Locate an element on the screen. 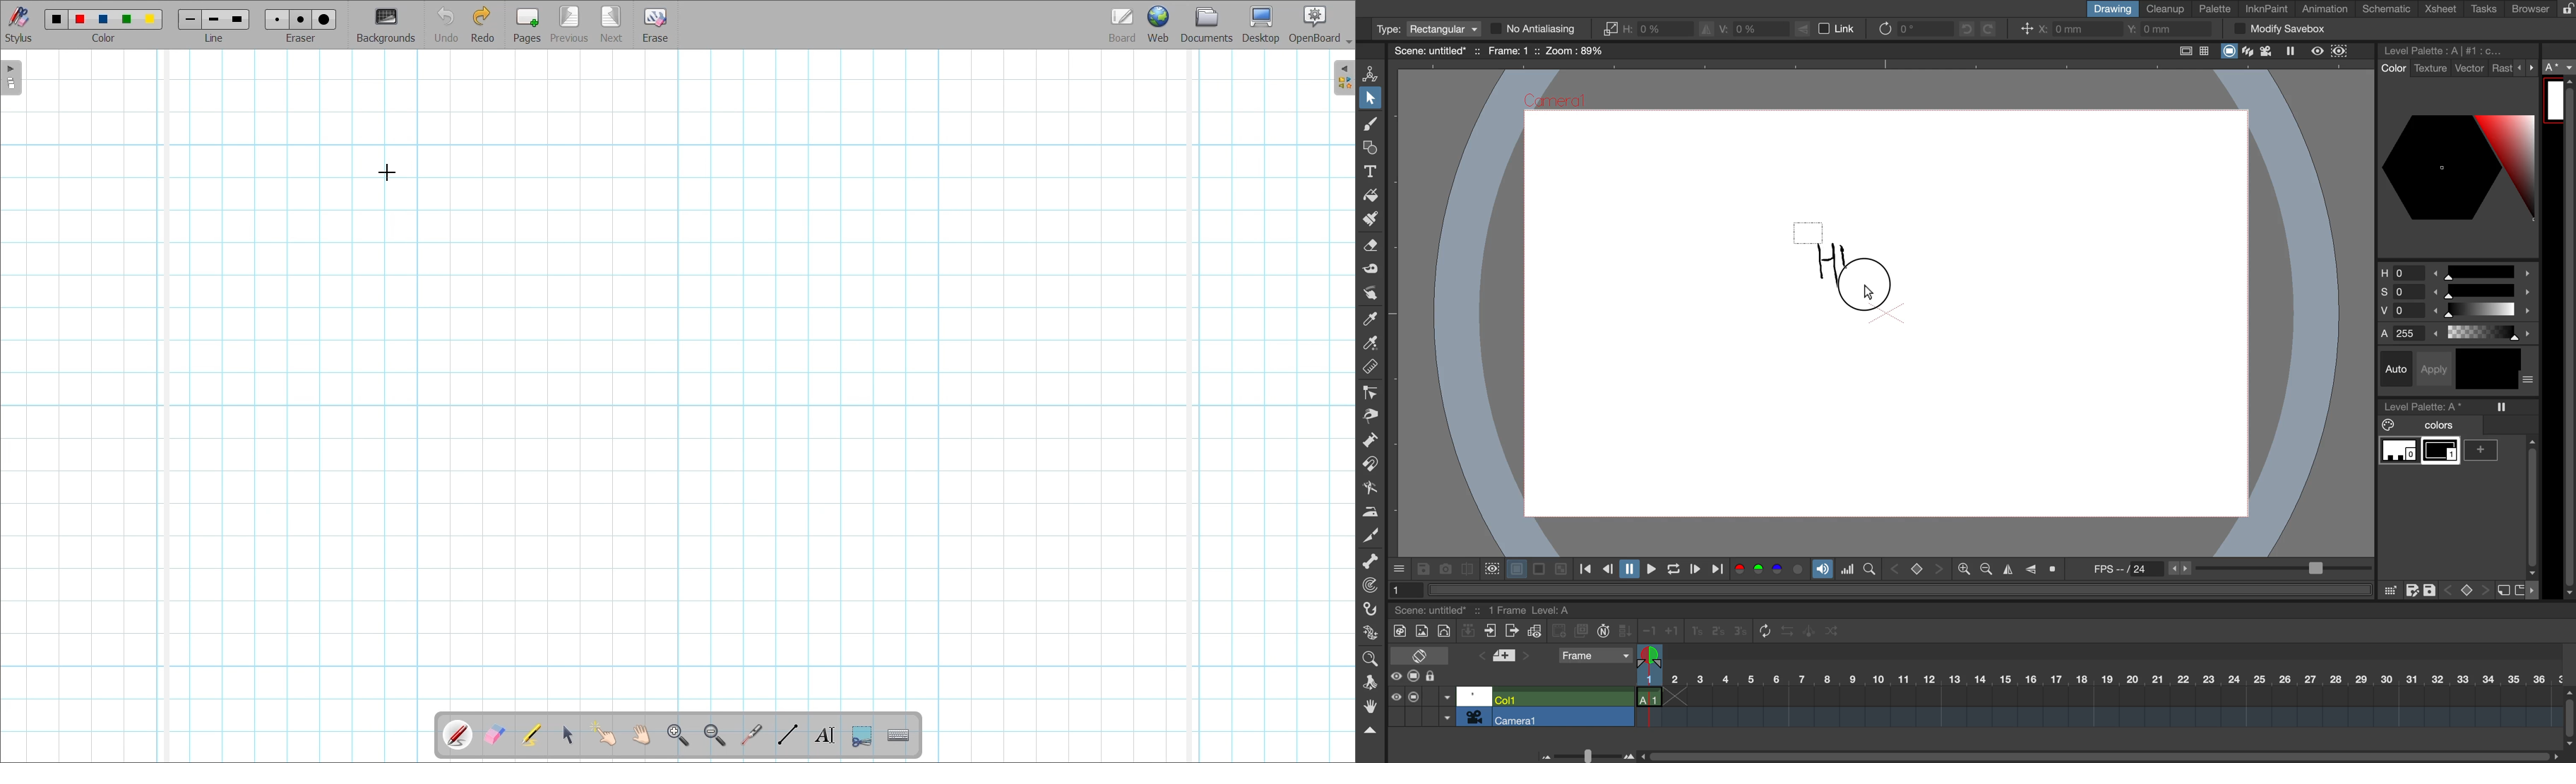  animate tool is located at coordinates (1373, 72).